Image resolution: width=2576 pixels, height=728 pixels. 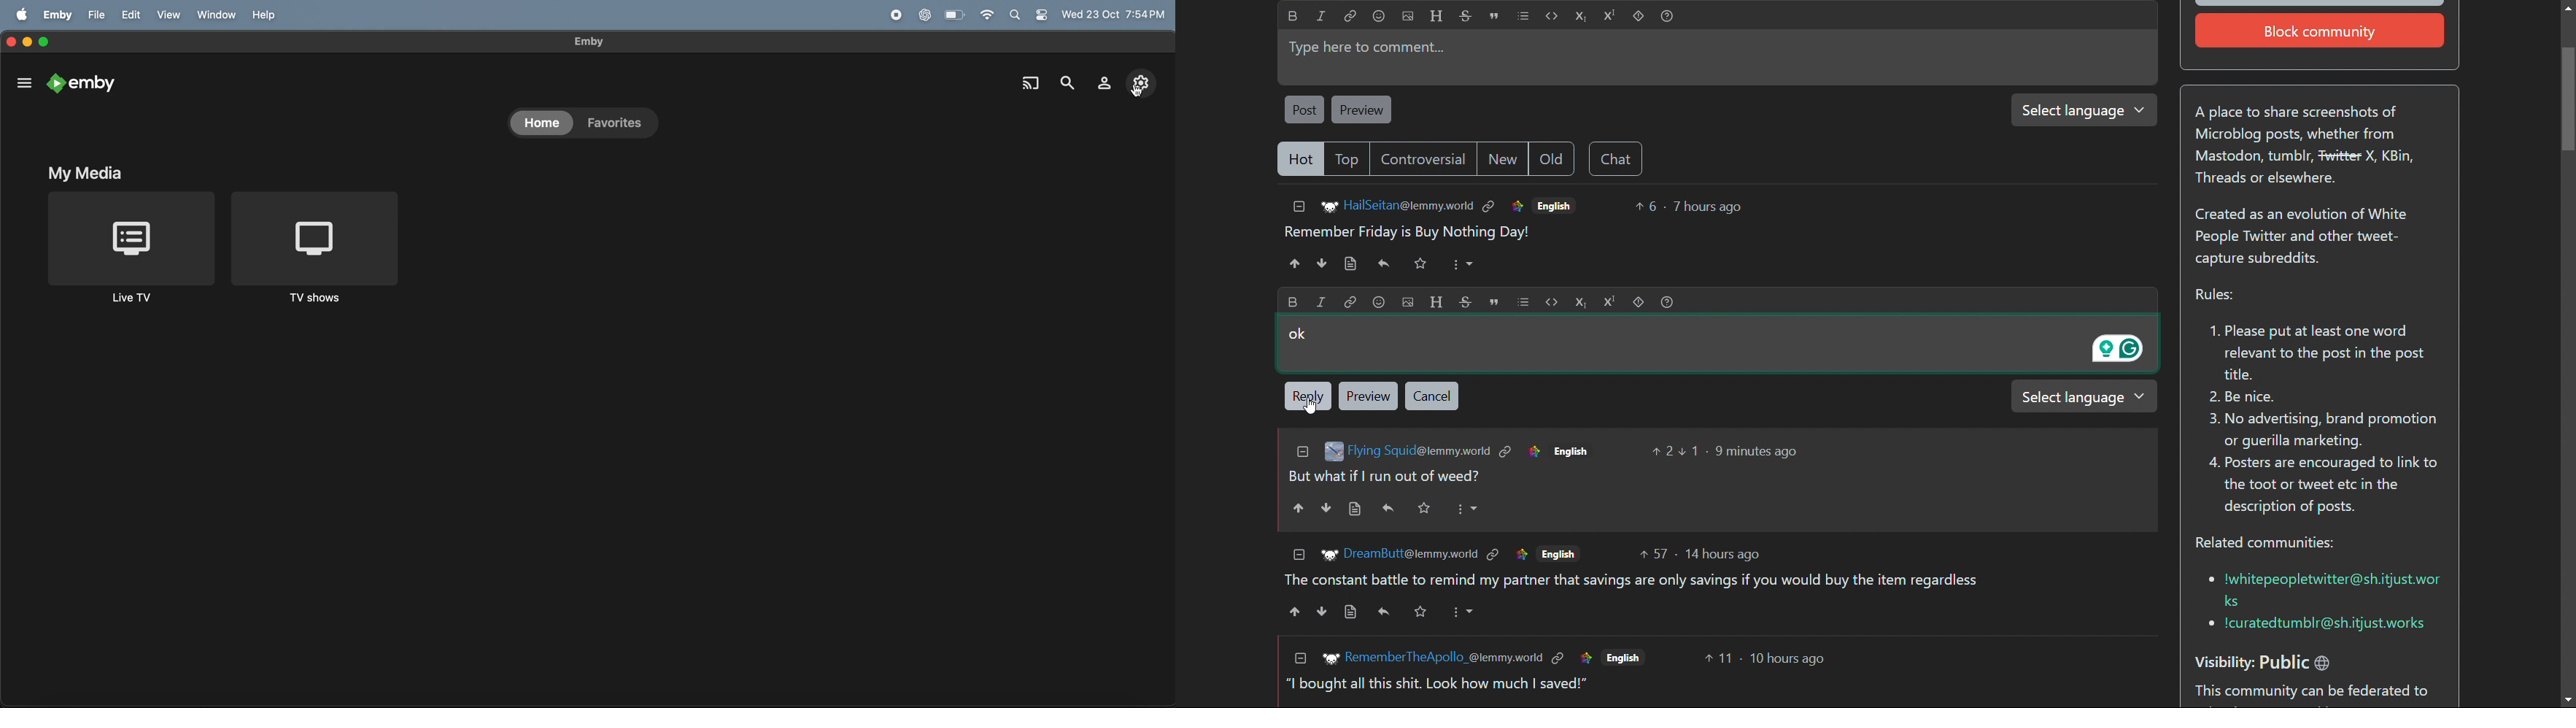 I want to click on link, so click(x=1517, y=207).